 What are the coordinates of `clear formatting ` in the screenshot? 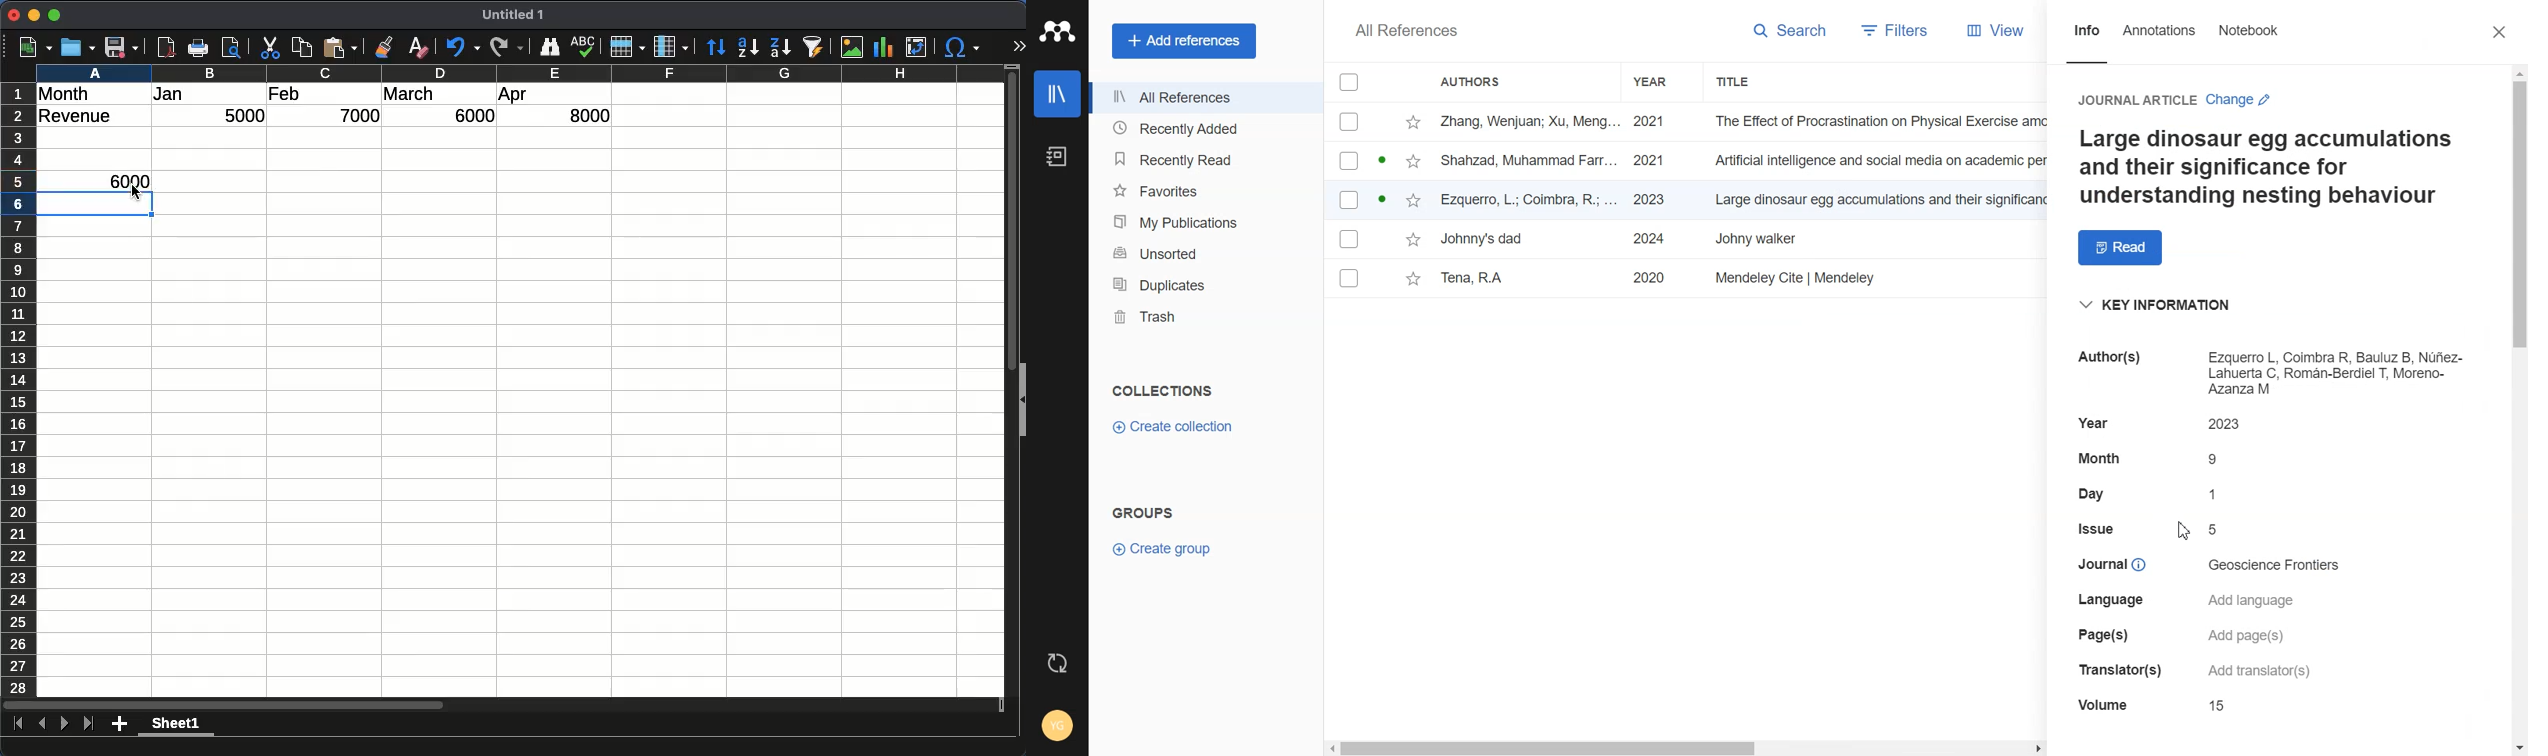 It's located at (419, 47).